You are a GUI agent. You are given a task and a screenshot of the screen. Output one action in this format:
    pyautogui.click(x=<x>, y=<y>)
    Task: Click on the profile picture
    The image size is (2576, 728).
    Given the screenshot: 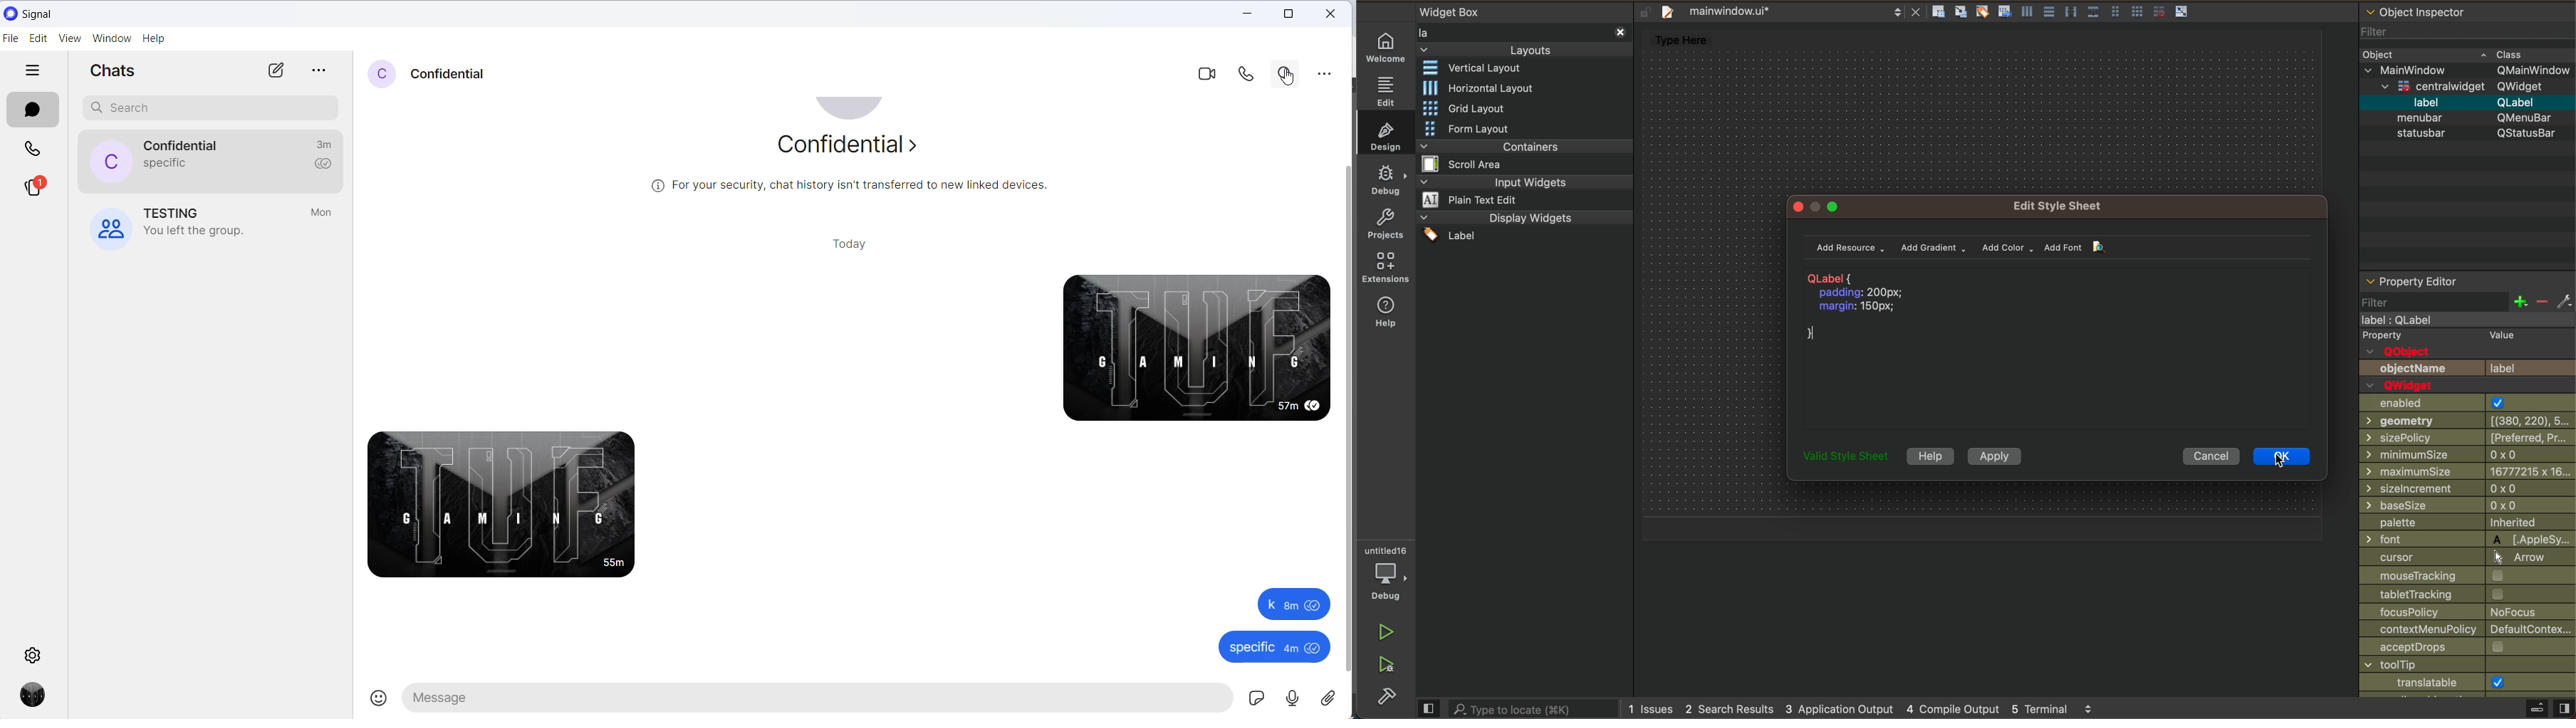 What is the action you would take?
    pyautogui.click(x=853, y=110)
    